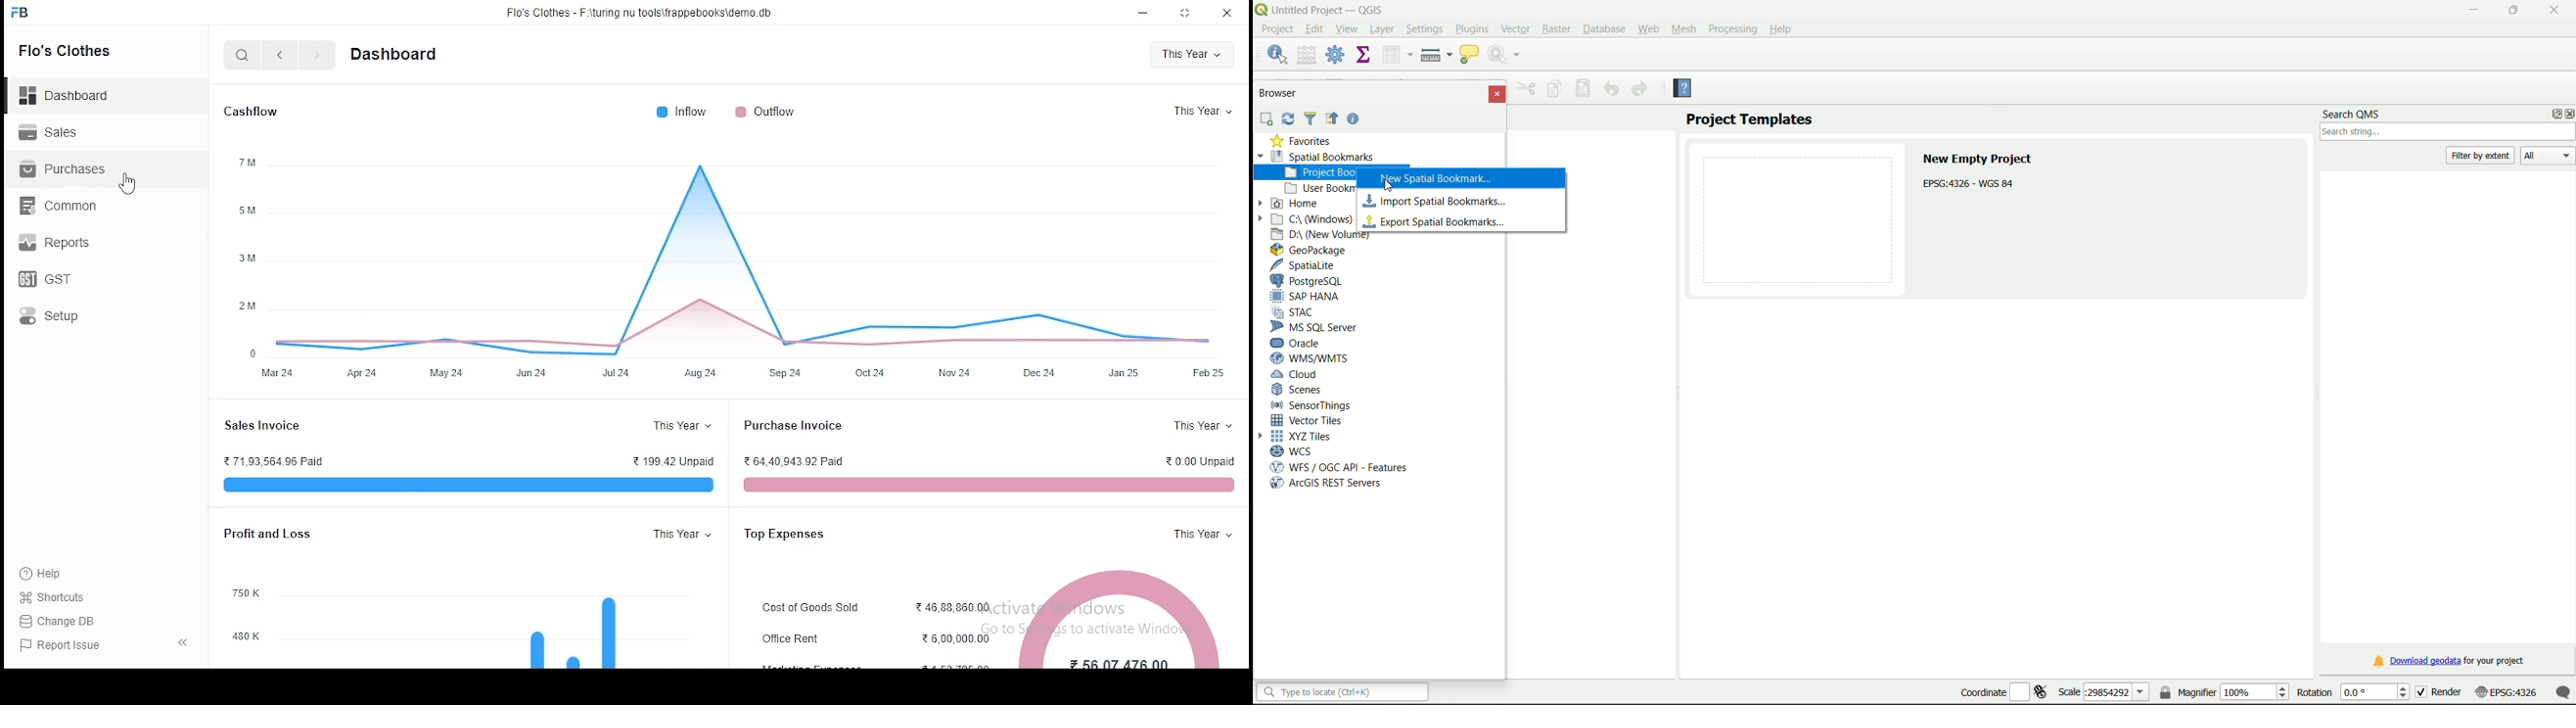 The image size is (2576, 728). I want to click on Processing, so click(1732, 29).